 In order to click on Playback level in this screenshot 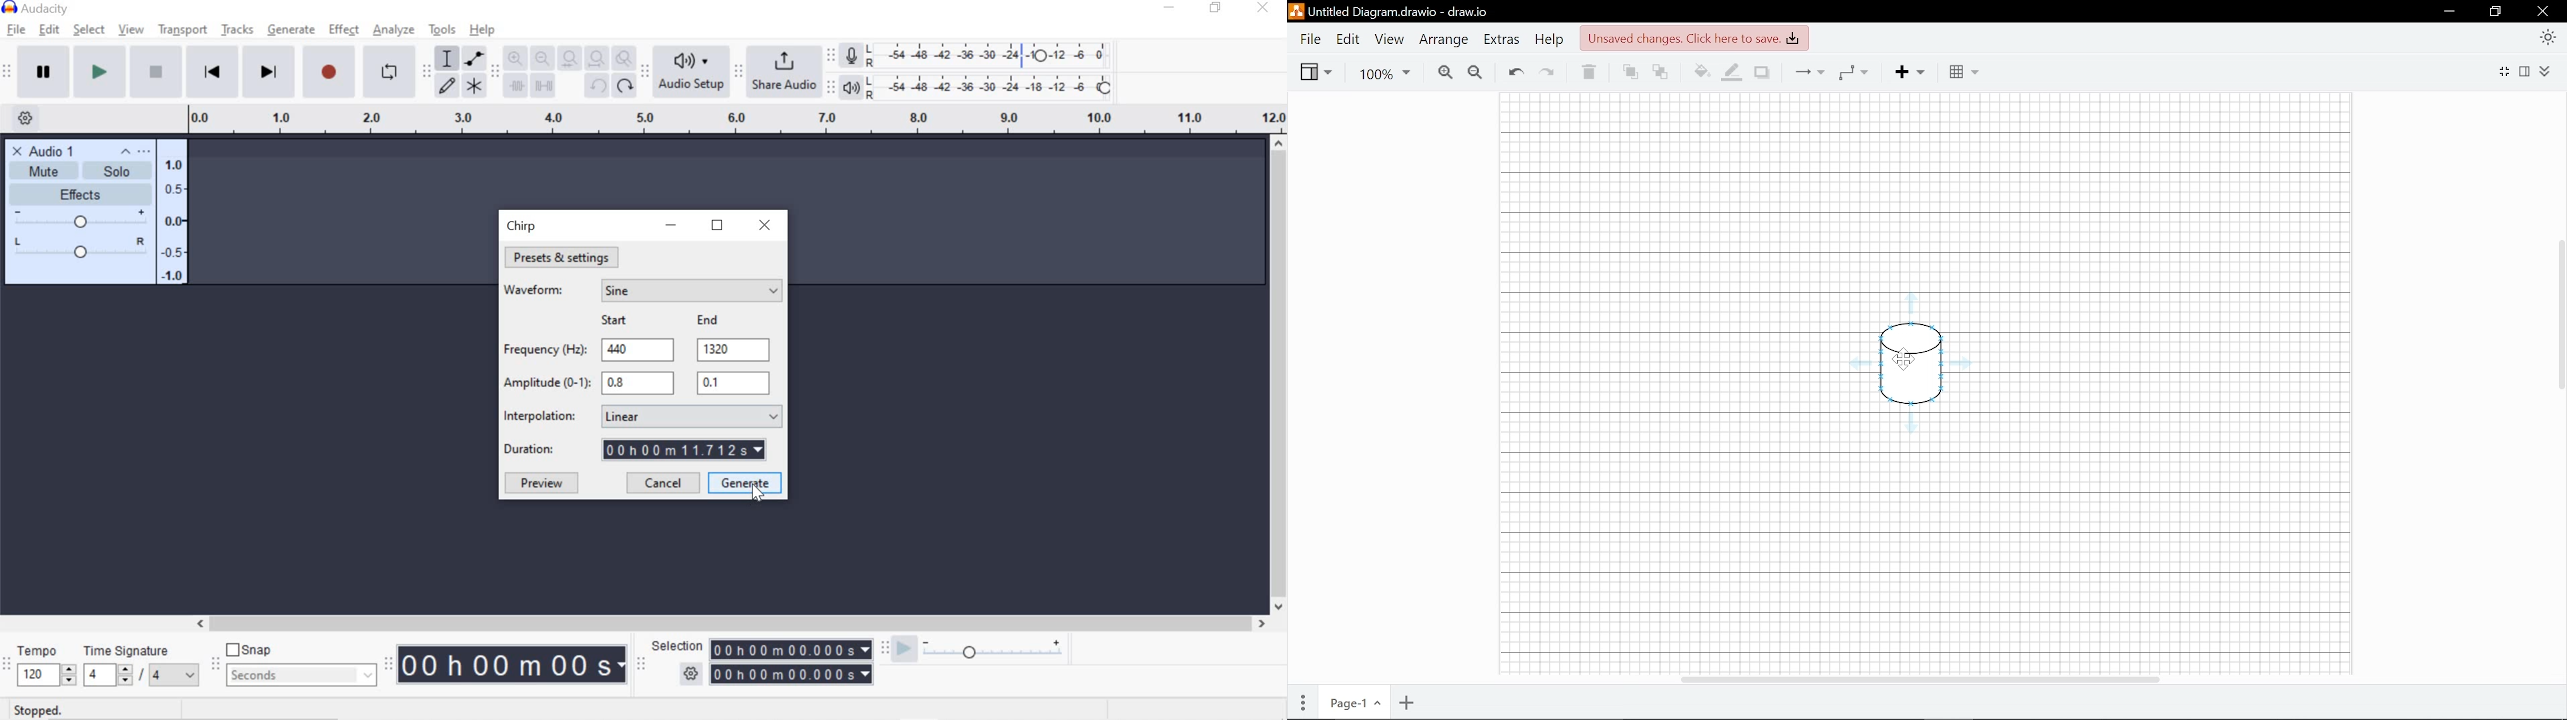, I will do `click(993, 86)`.